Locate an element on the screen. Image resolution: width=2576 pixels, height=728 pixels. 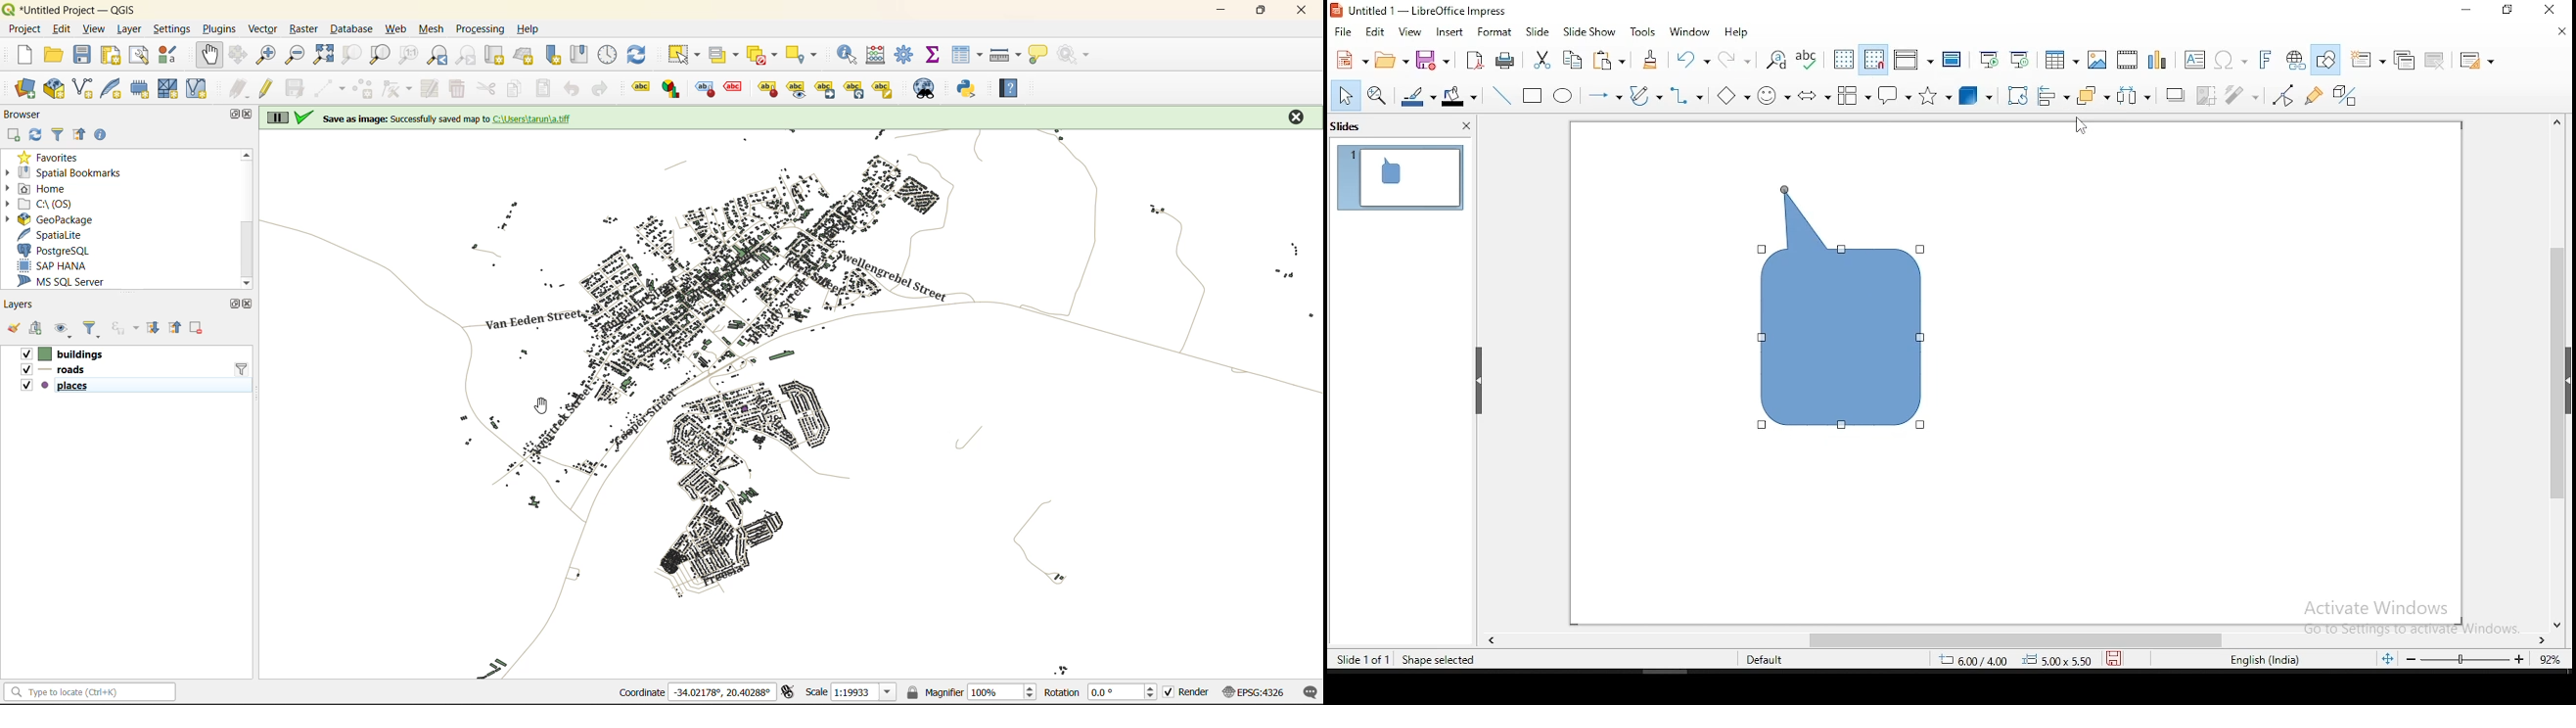
filter is located at coordinates (57, 137).